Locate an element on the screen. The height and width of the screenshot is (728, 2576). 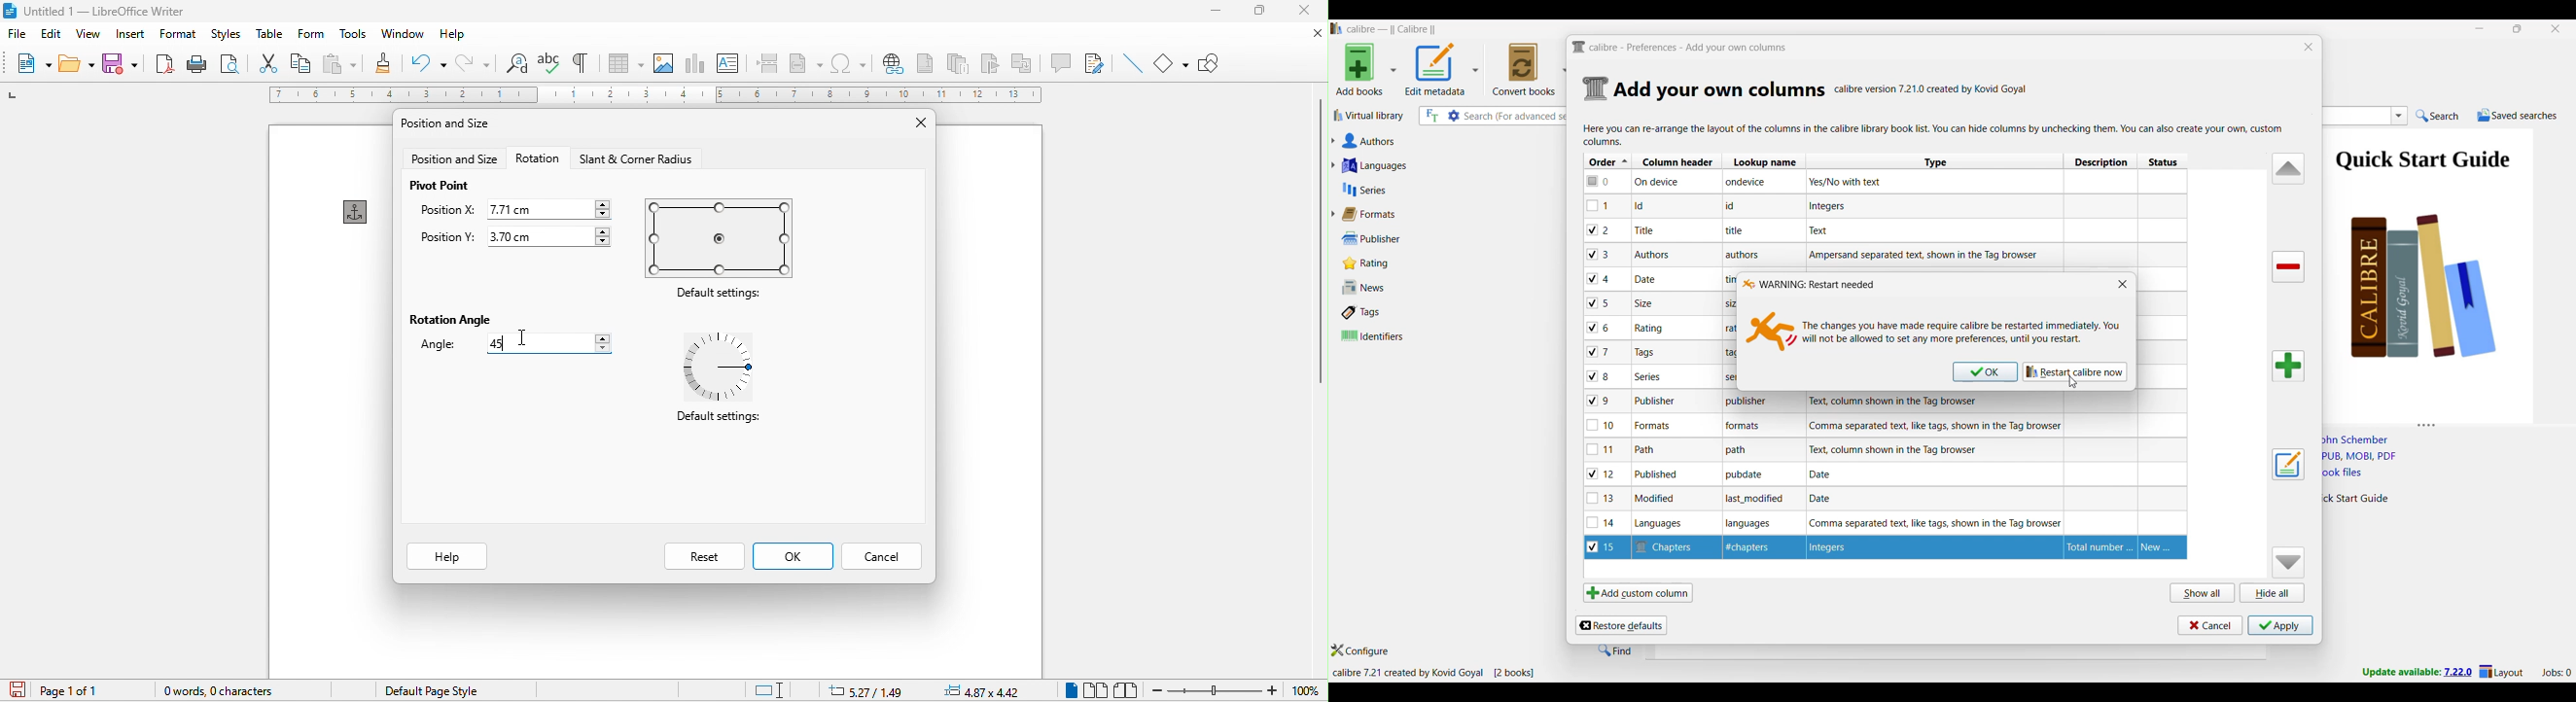
help is located at coordinates (450, 35).